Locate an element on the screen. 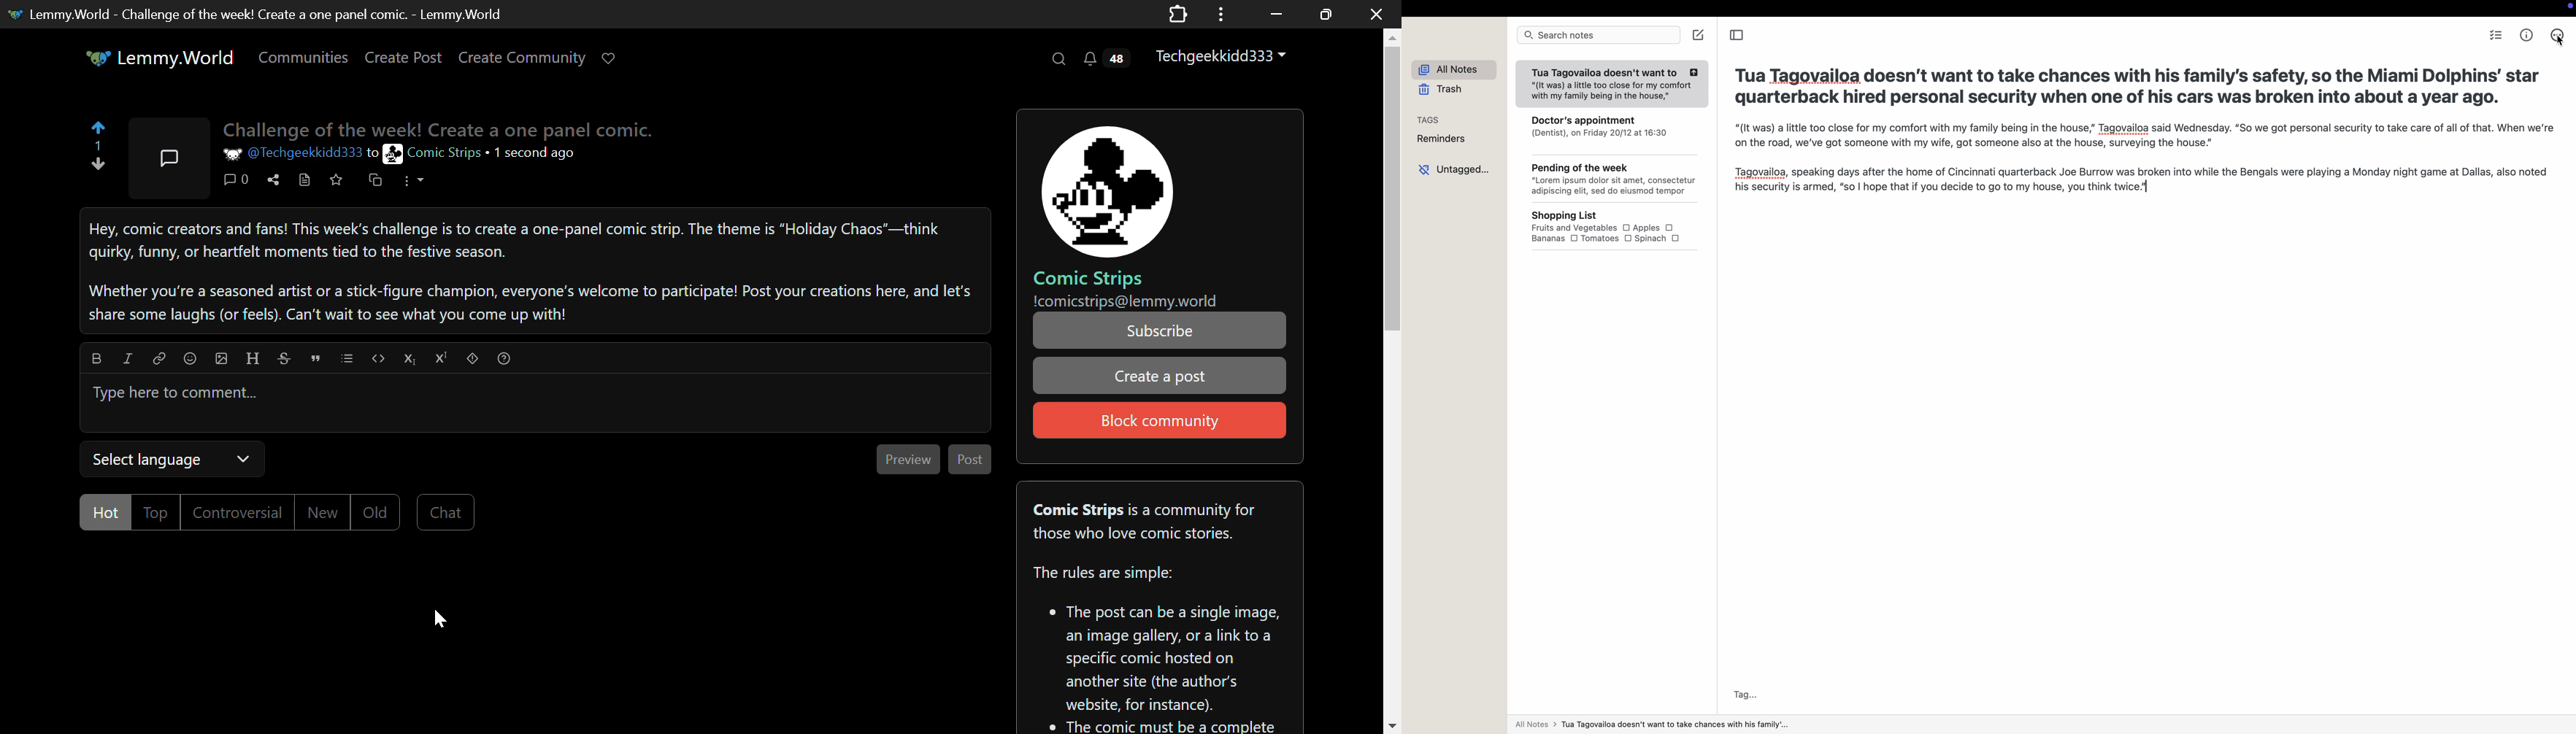 This screenshot has width=2576, height=756. Shopping List Fruits and Vegetables O Apples OBananas O Tomatoes O Spinach O is located at coordinates (1608, 232).